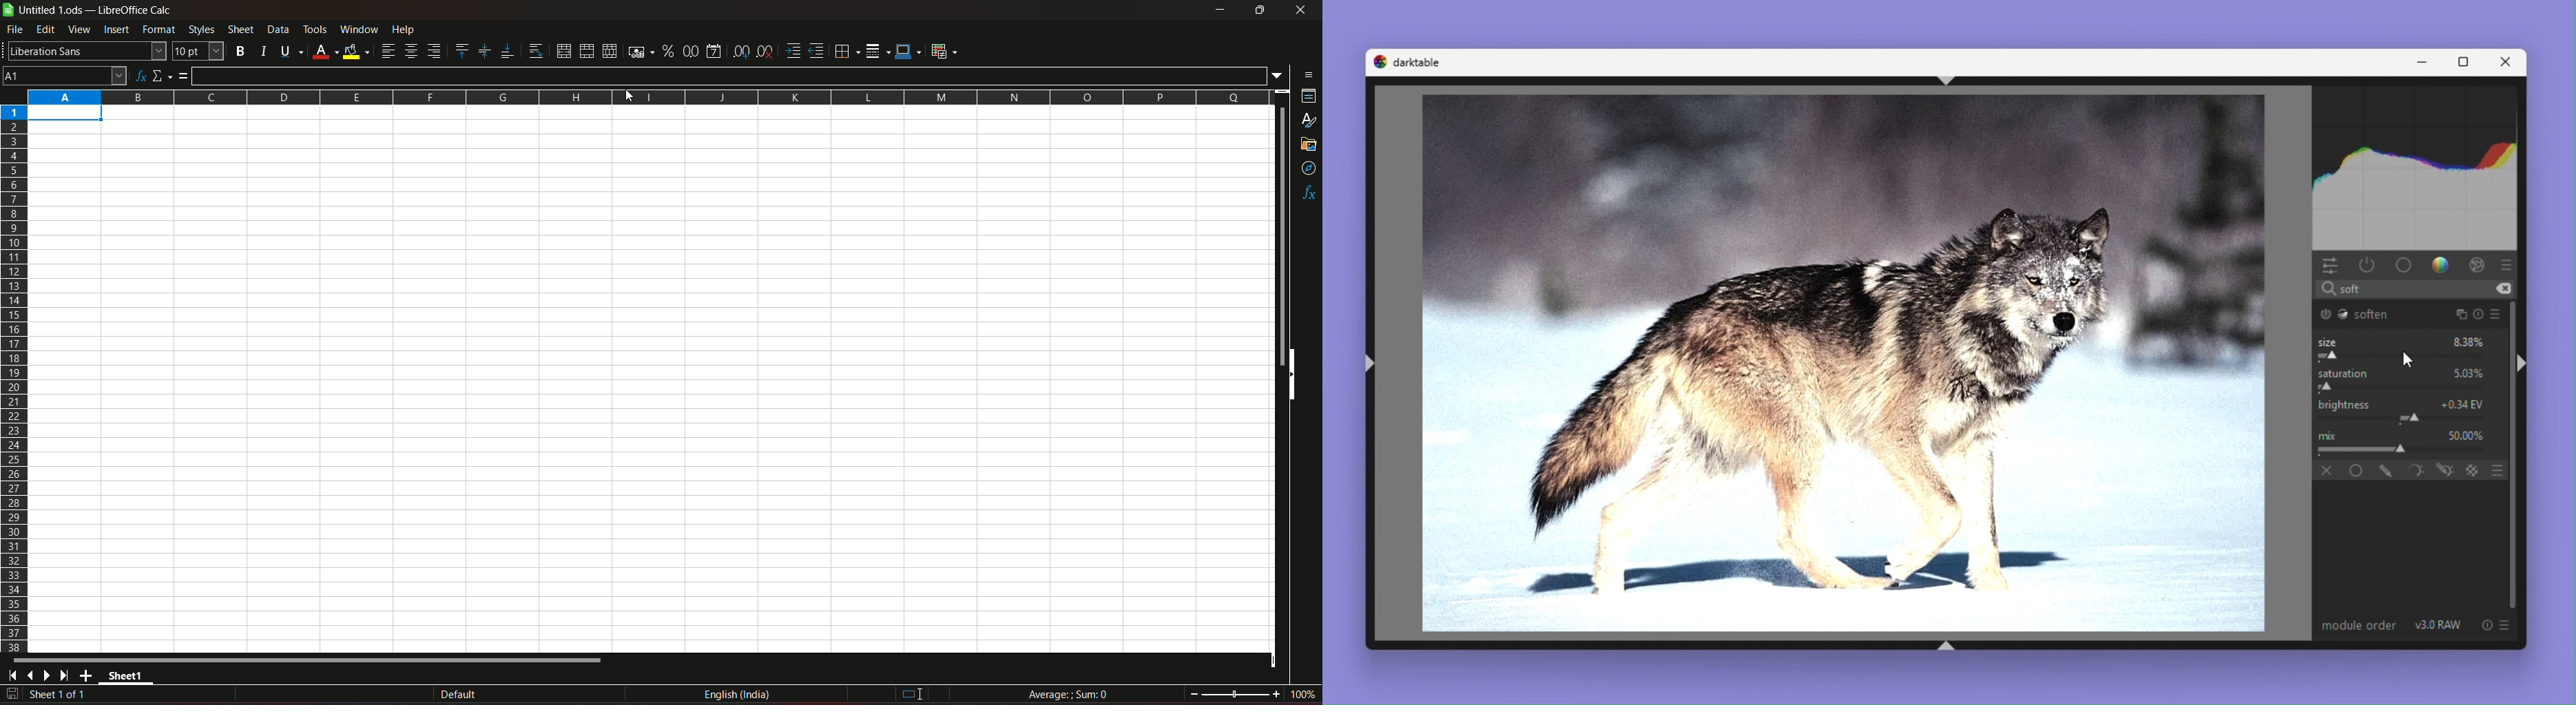  What do you see at coordinates (65, 695) in the screenshot?
I see `sheet number` at bounding box center [65, 695].